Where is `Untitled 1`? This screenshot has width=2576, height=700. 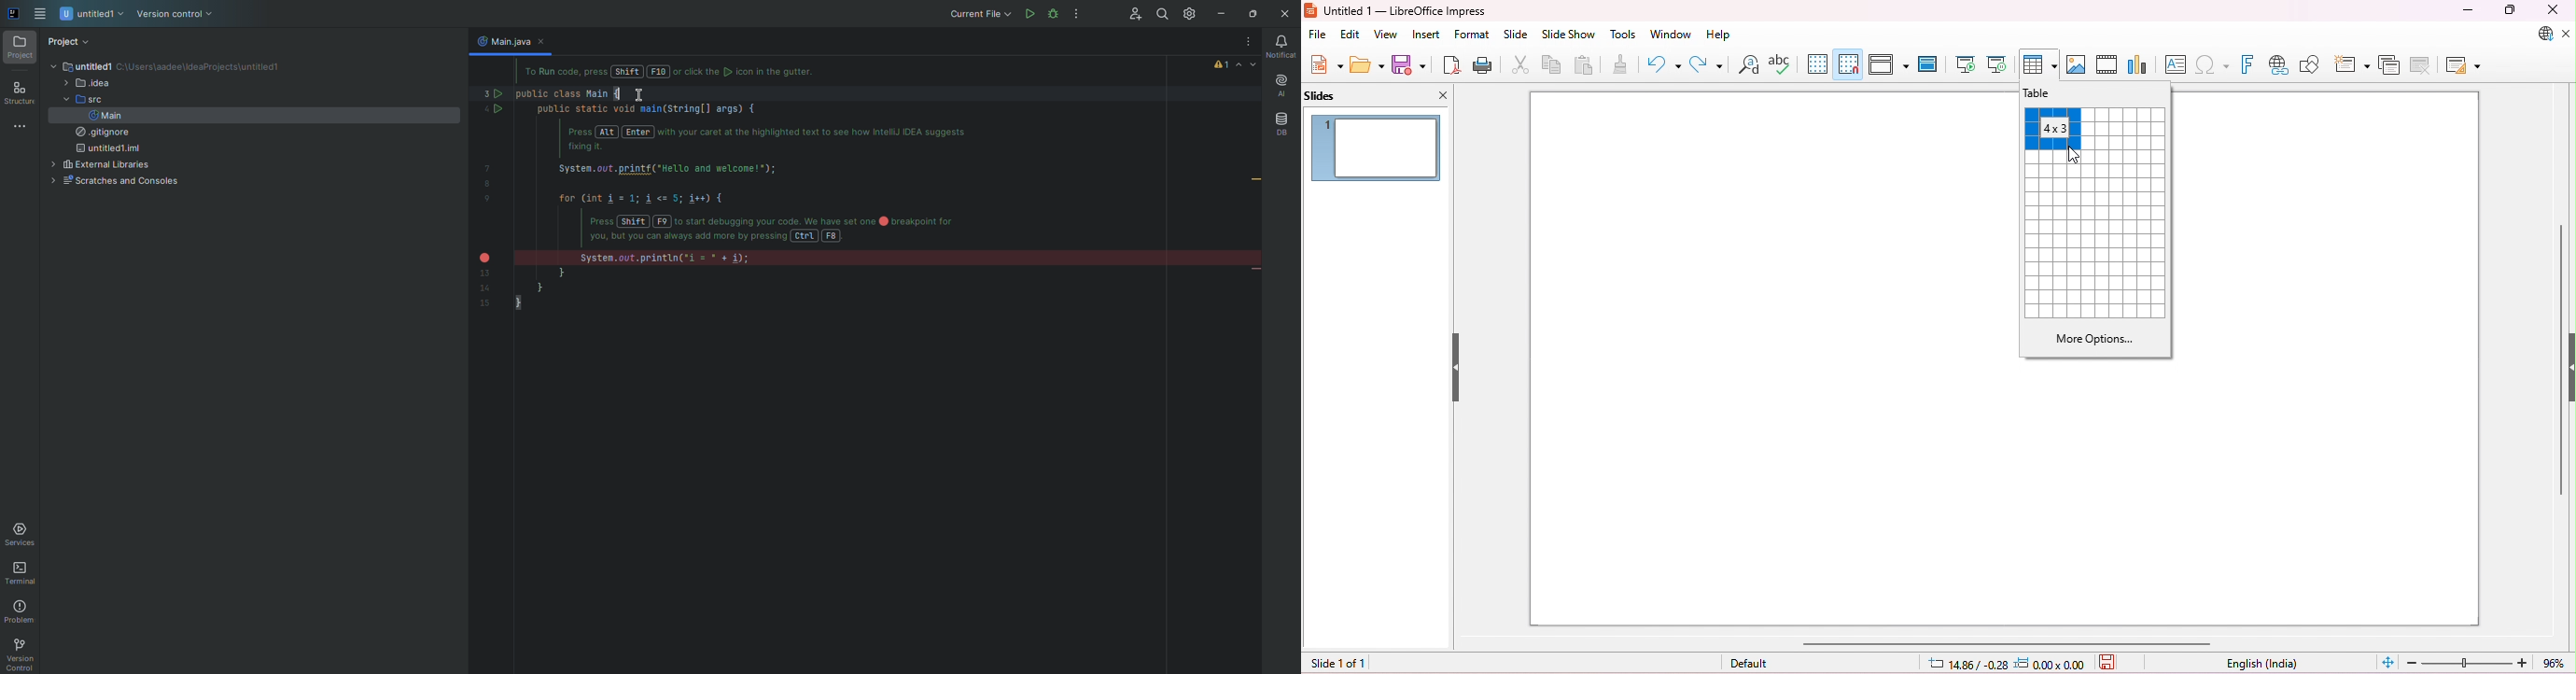
Untitled 1 is located at coordinates (93, 15).